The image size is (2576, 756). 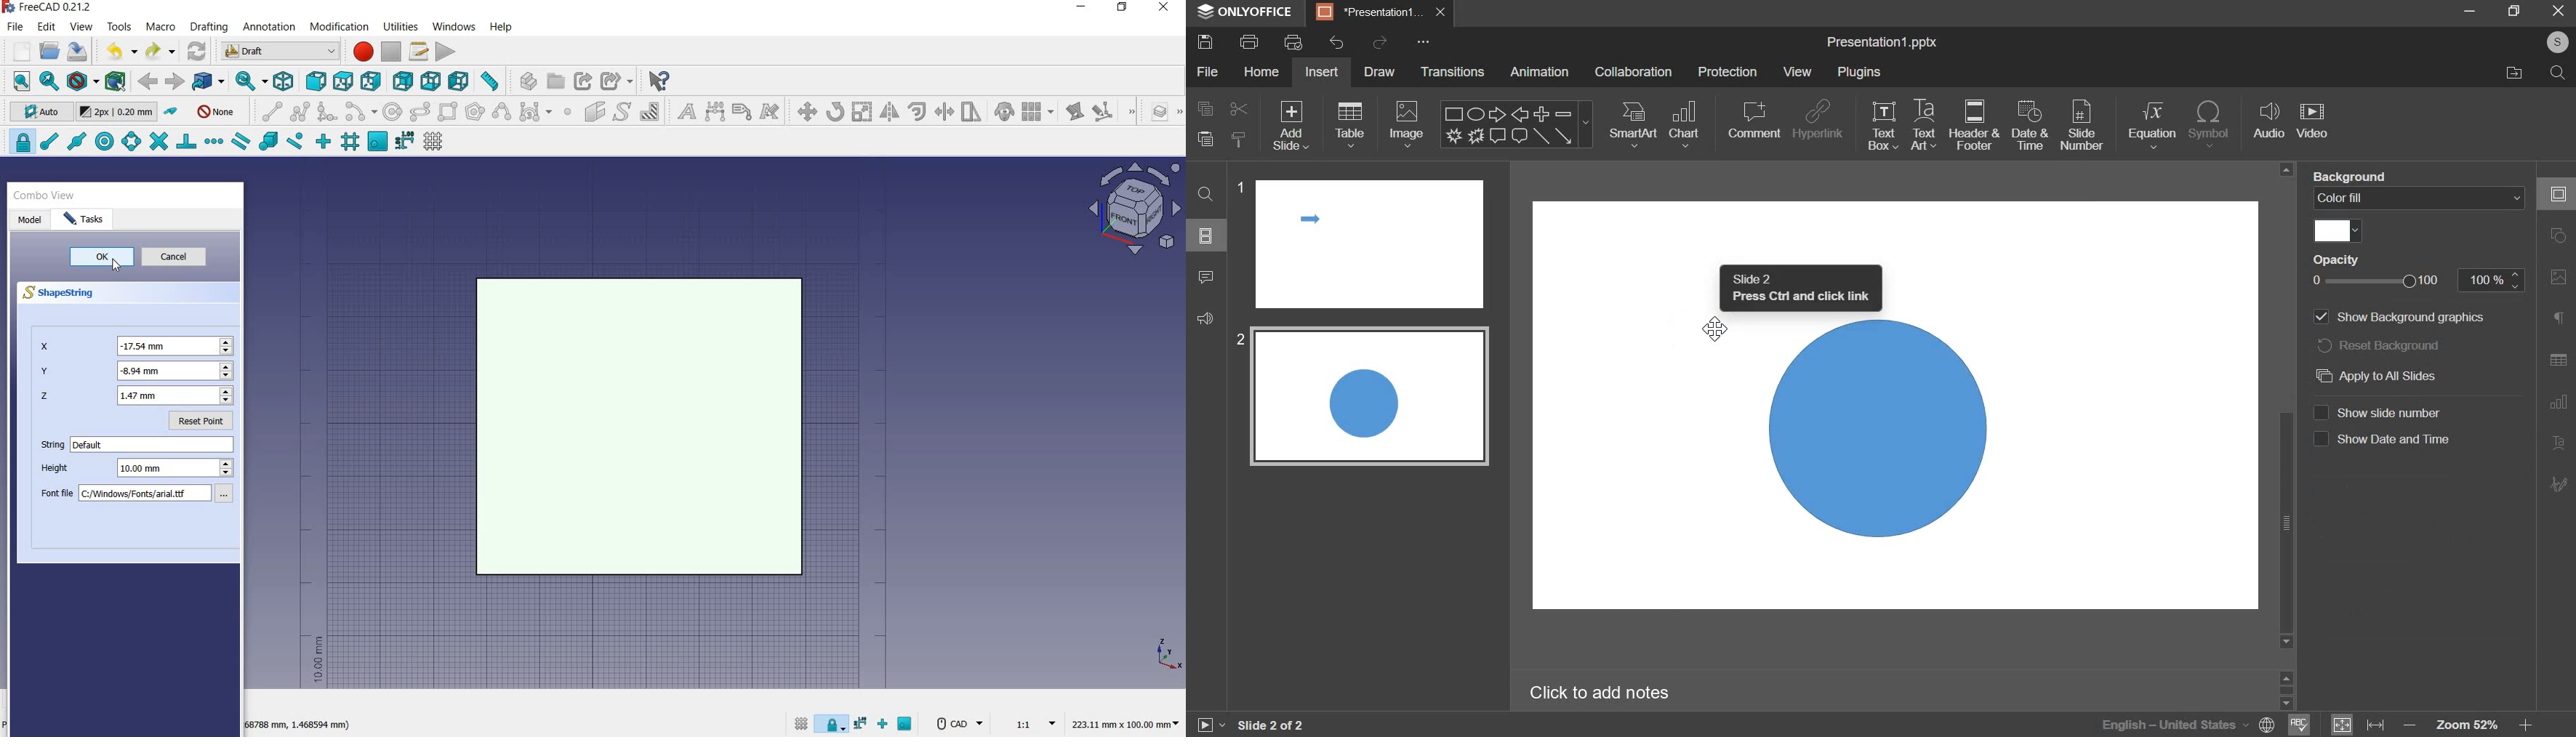 What do you see at coordinates (267, 142) in the screenshot?
I see `snap special` at bounding box center [267, 142].